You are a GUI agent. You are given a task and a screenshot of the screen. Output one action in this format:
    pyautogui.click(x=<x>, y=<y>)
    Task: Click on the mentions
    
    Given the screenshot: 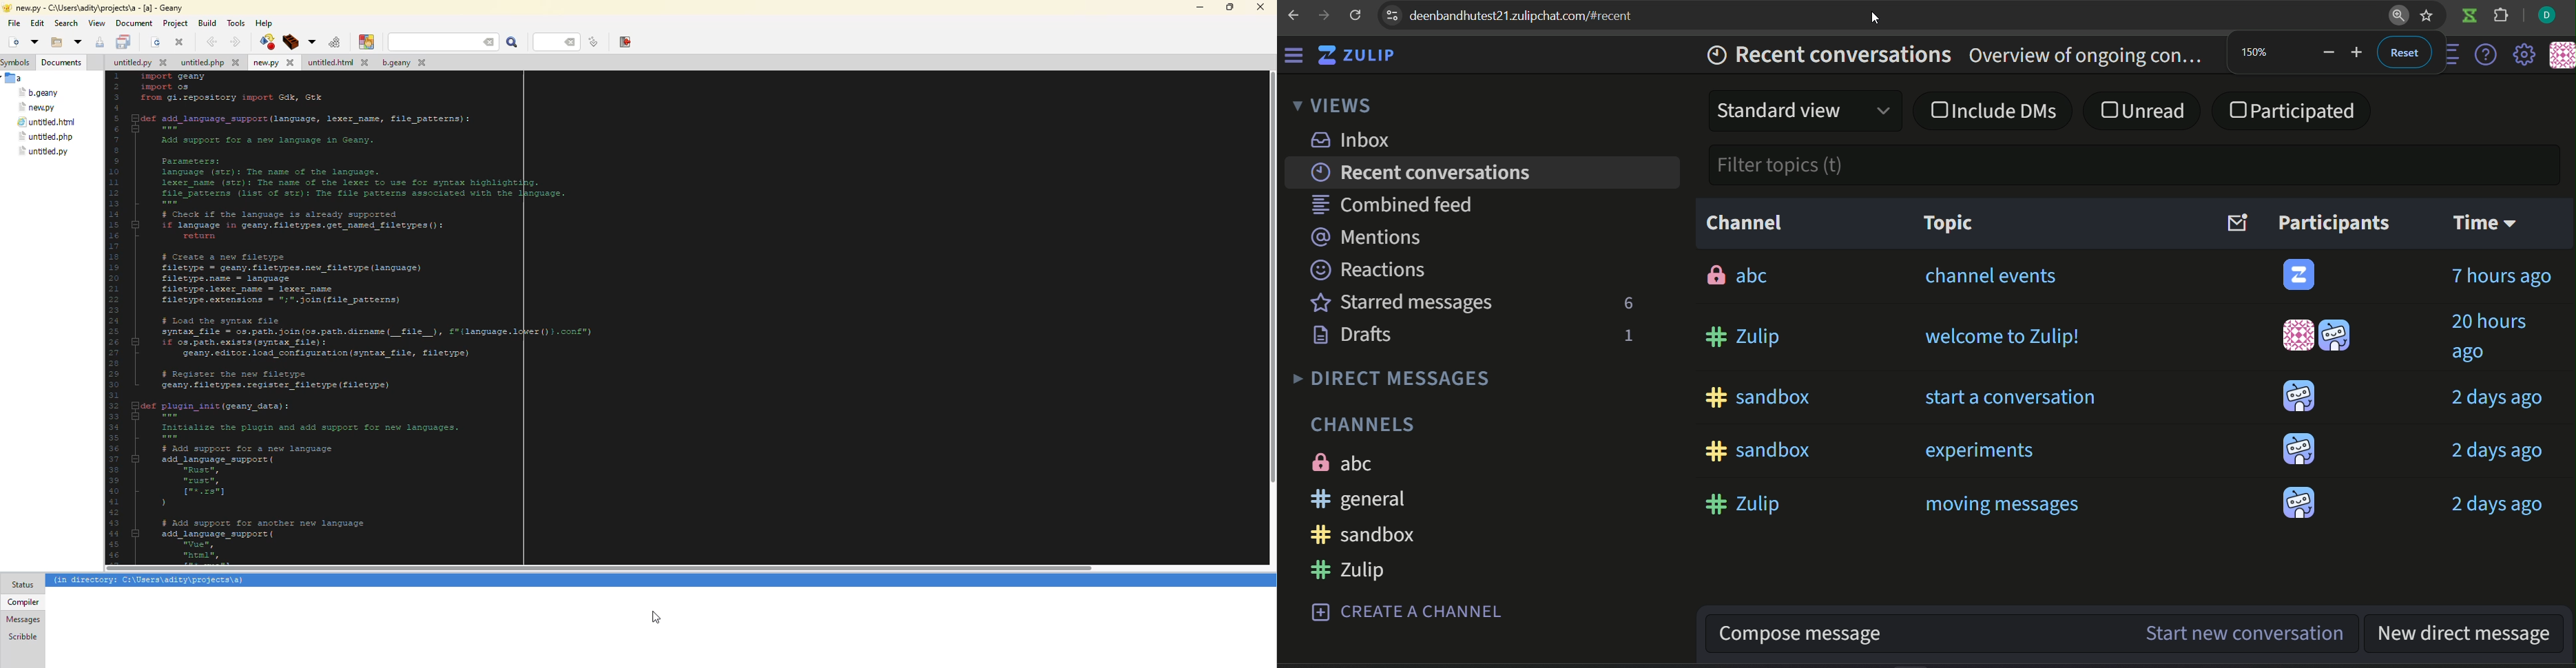 What is the action you would take?
    pyautogui.click(x=1378, y=238)
    